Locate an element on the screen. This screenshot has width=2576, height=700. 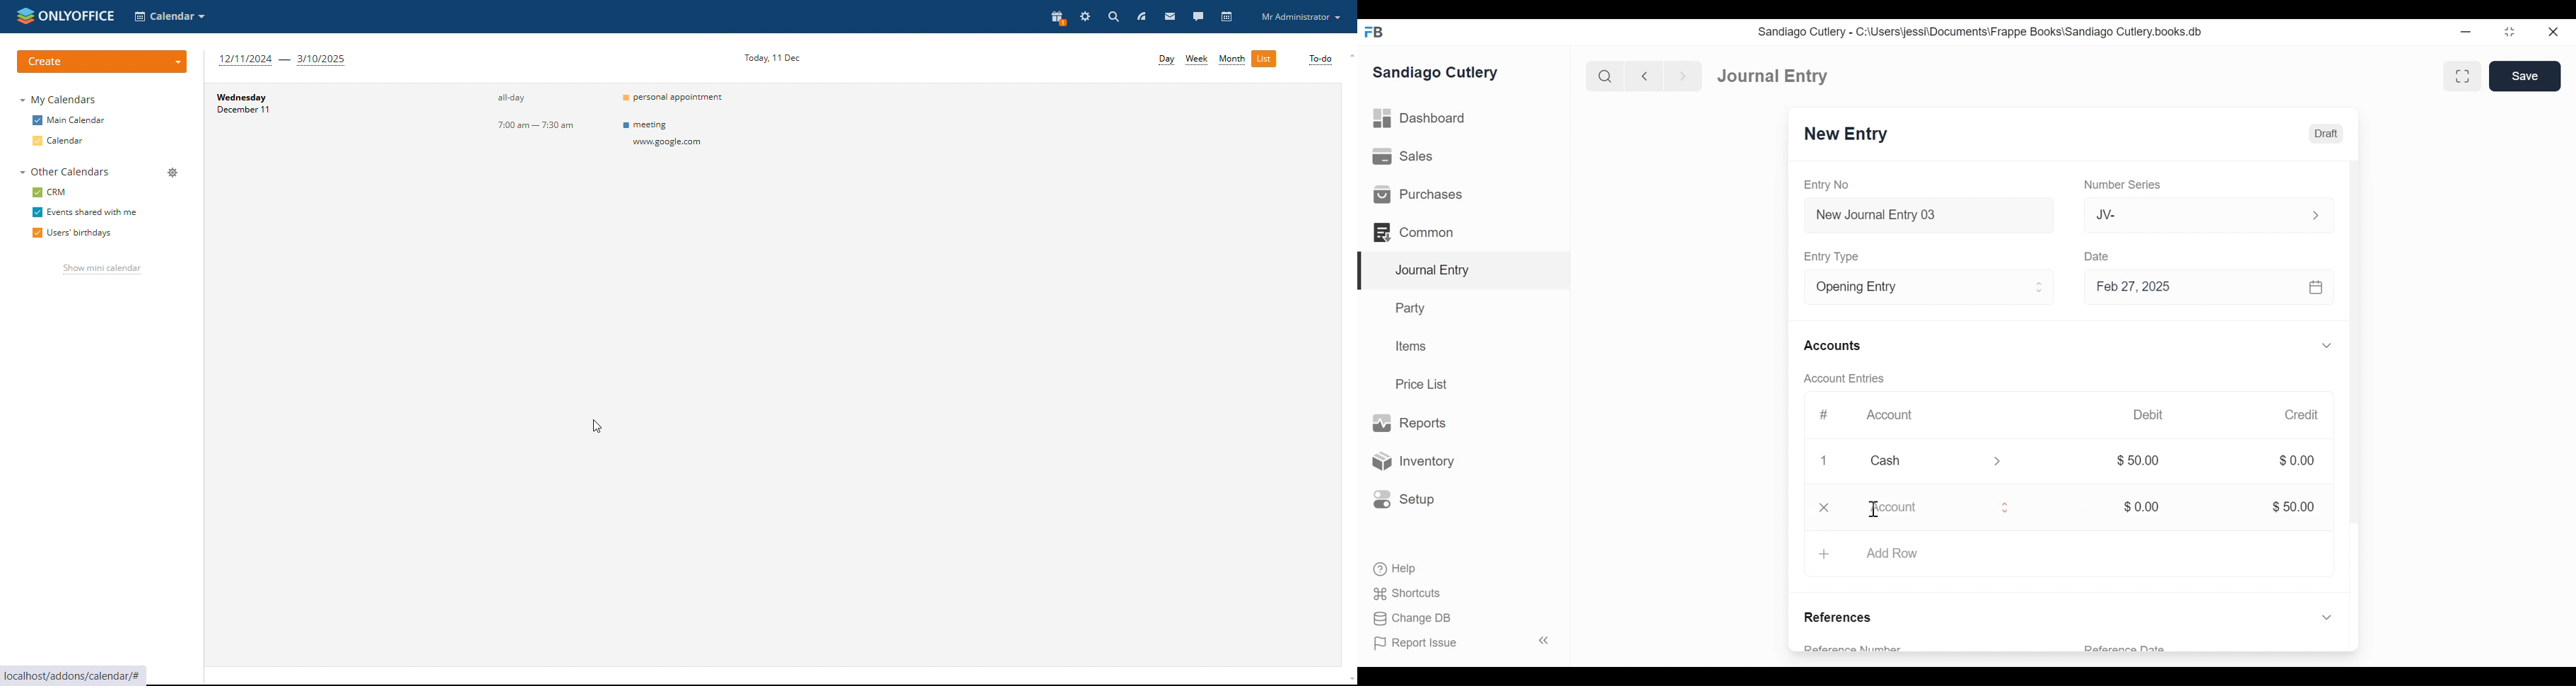
Close is located at coordinates (1824, 508).